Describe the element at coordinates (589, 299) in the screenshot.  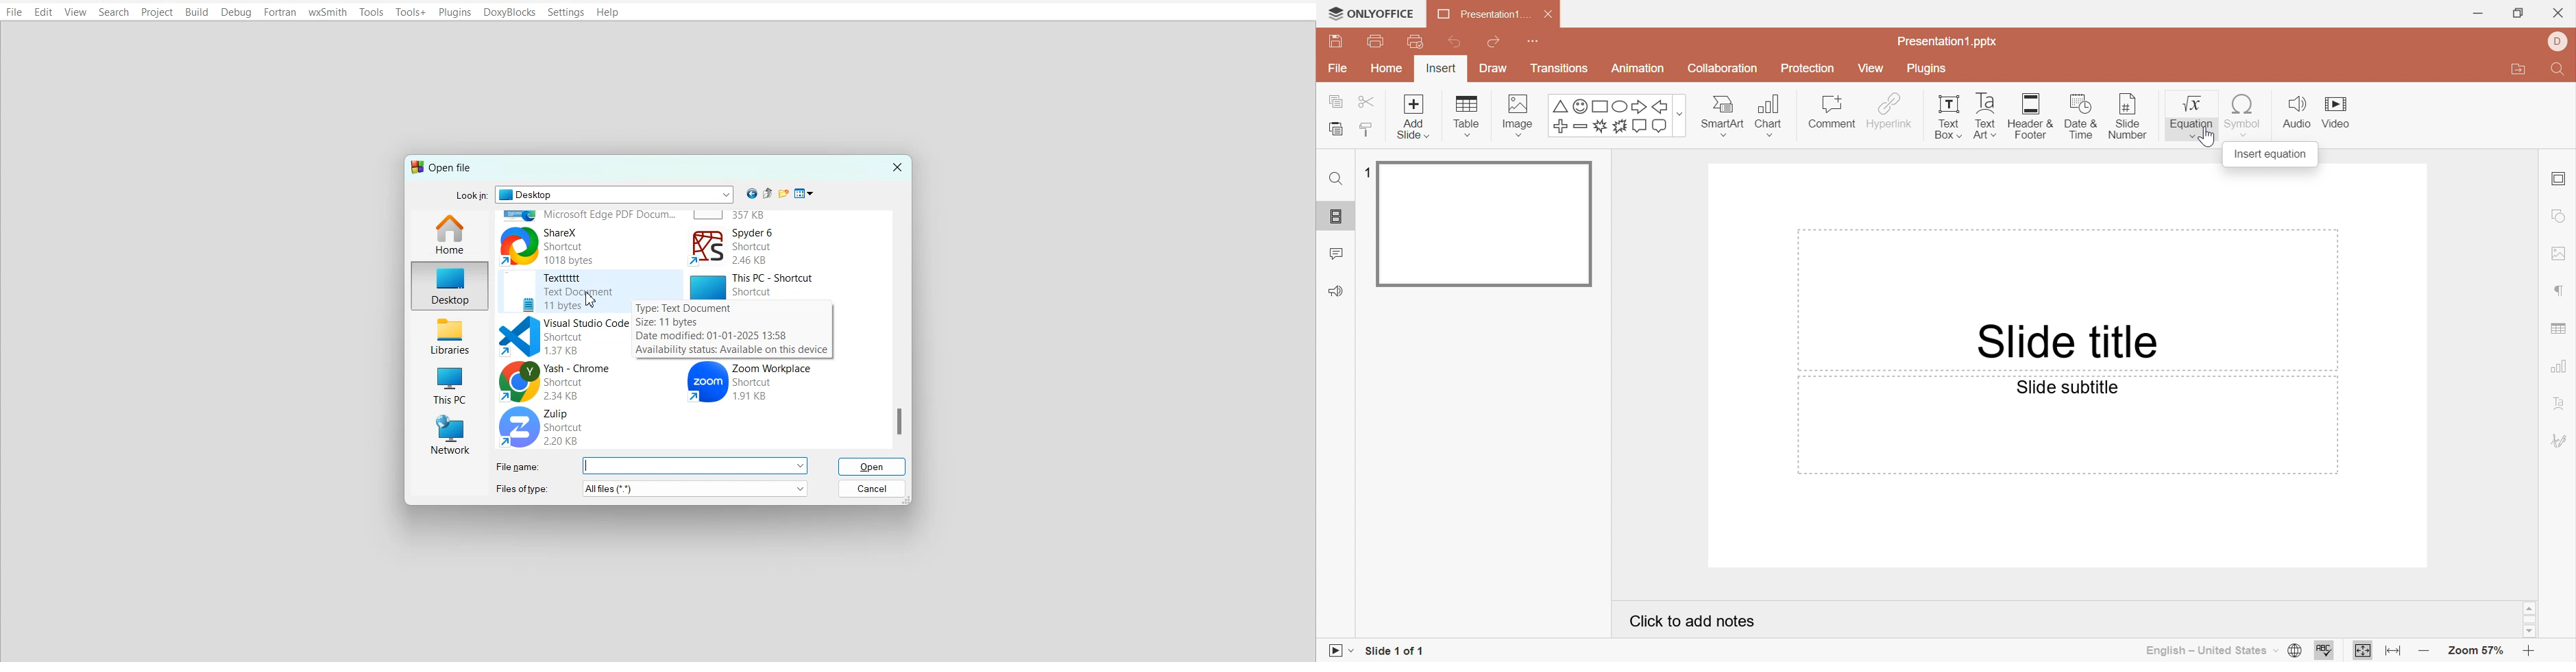
I see `Cursor` at that location.